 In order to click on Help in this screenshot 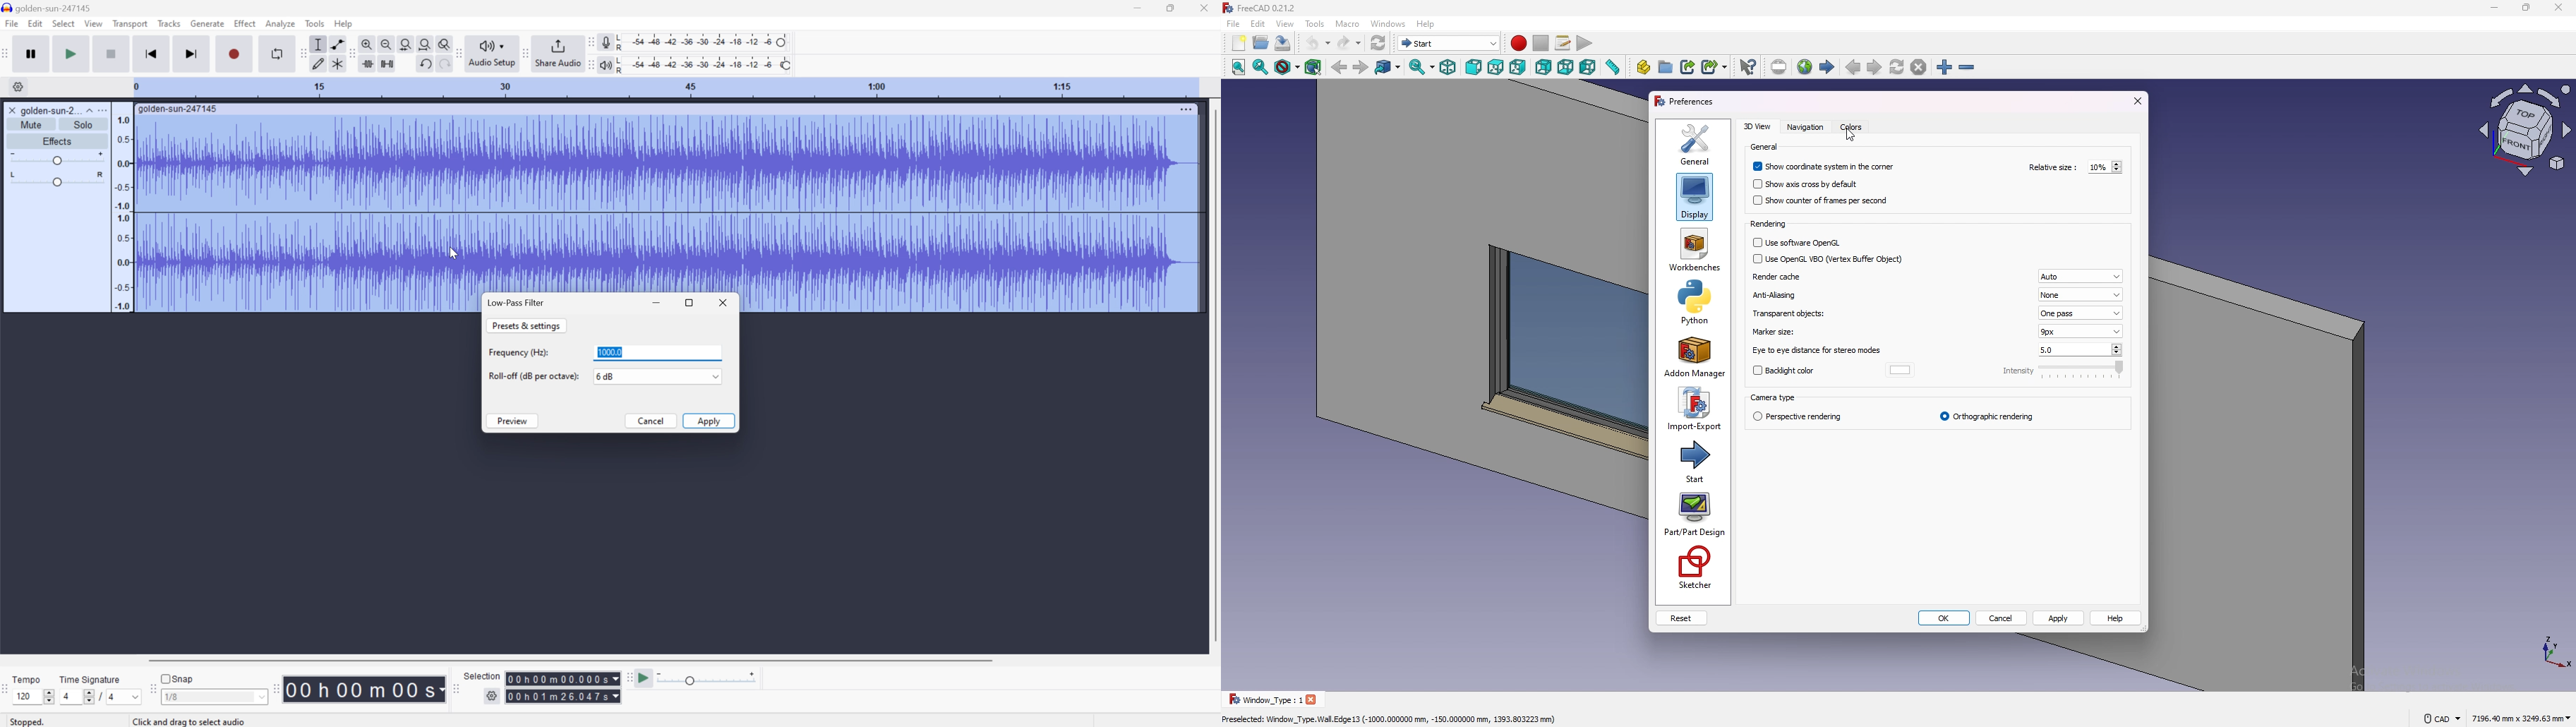, I will do `click(345, 24)`.